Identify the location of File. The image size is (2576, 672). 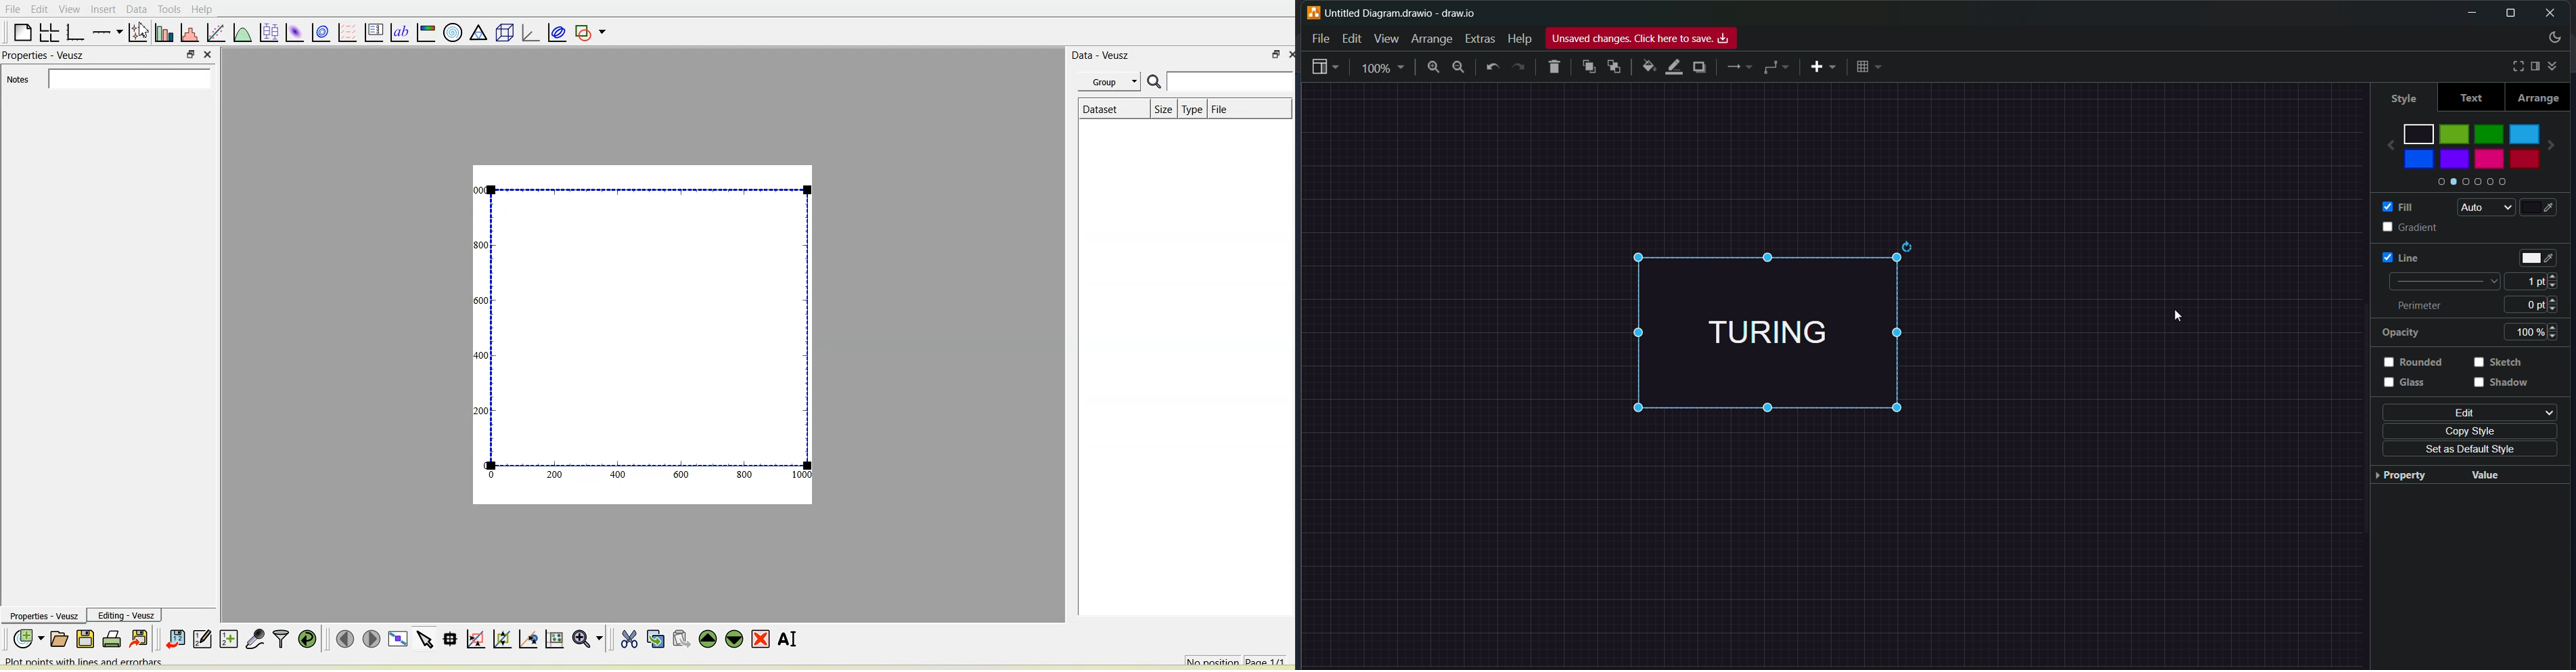
(1223, 108).